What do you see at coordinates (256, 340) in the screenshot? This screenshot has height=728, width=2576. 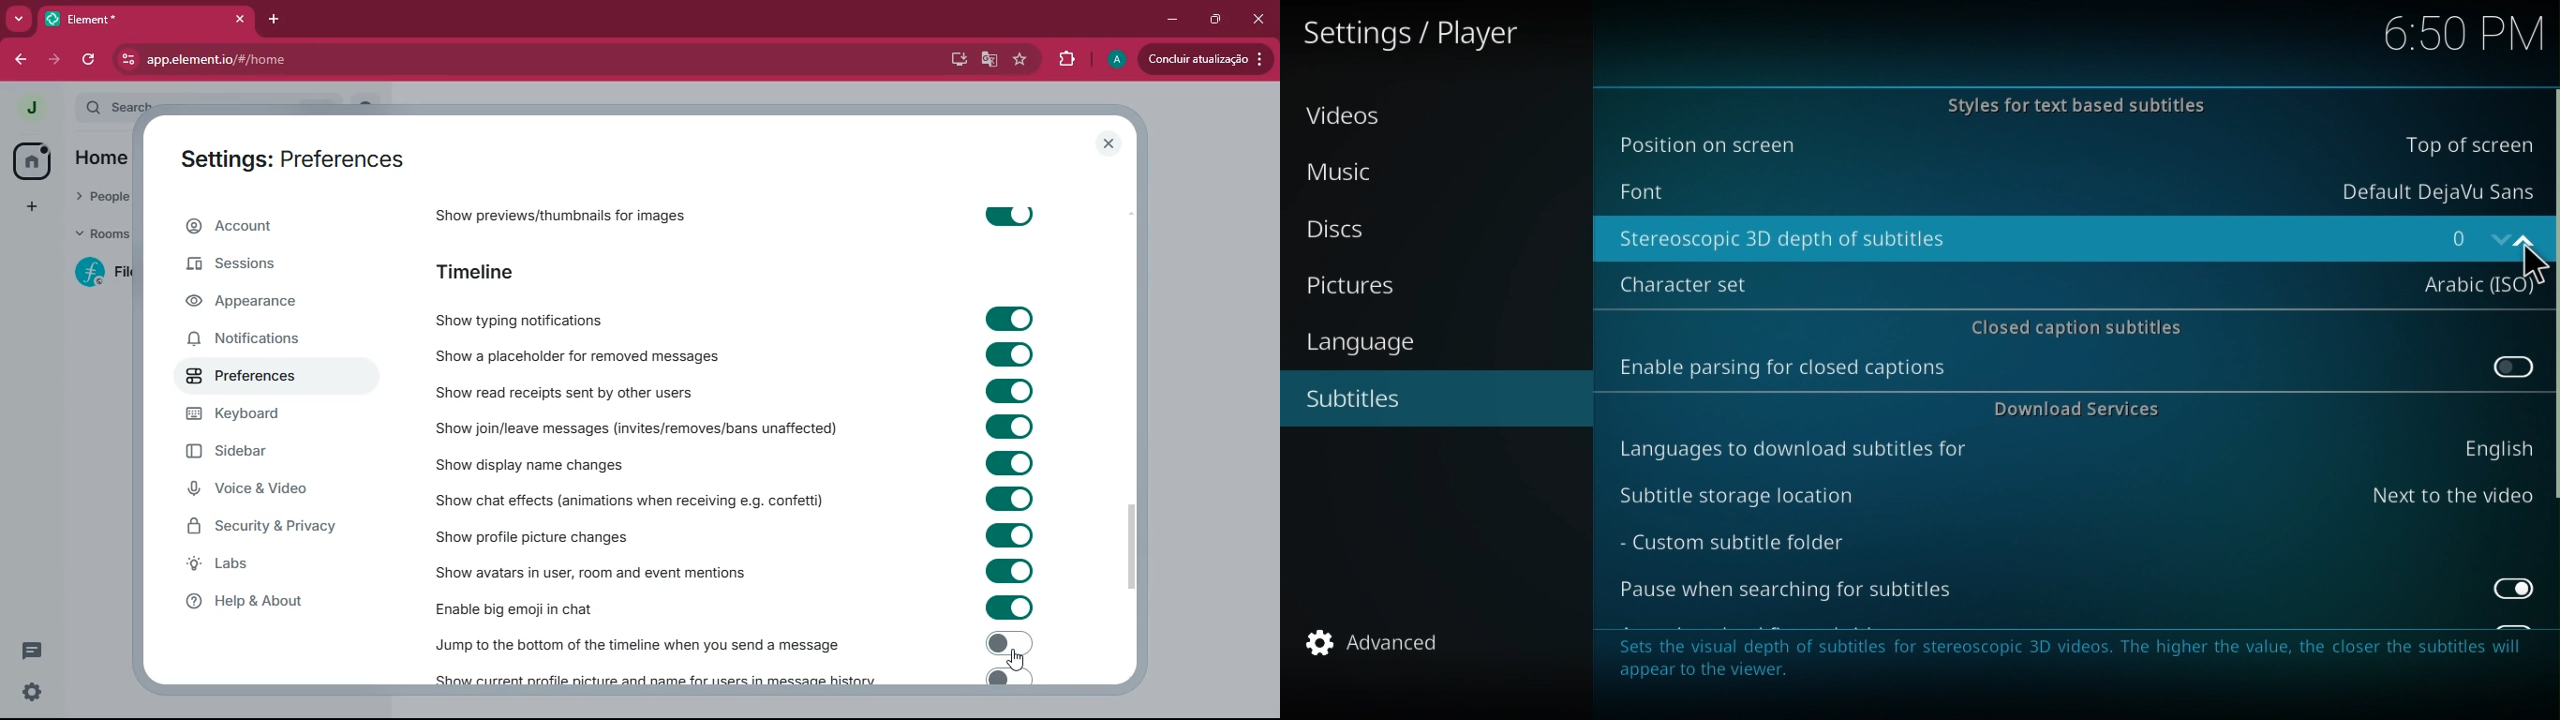 I see `notifications` at bounding box center [256, 340].